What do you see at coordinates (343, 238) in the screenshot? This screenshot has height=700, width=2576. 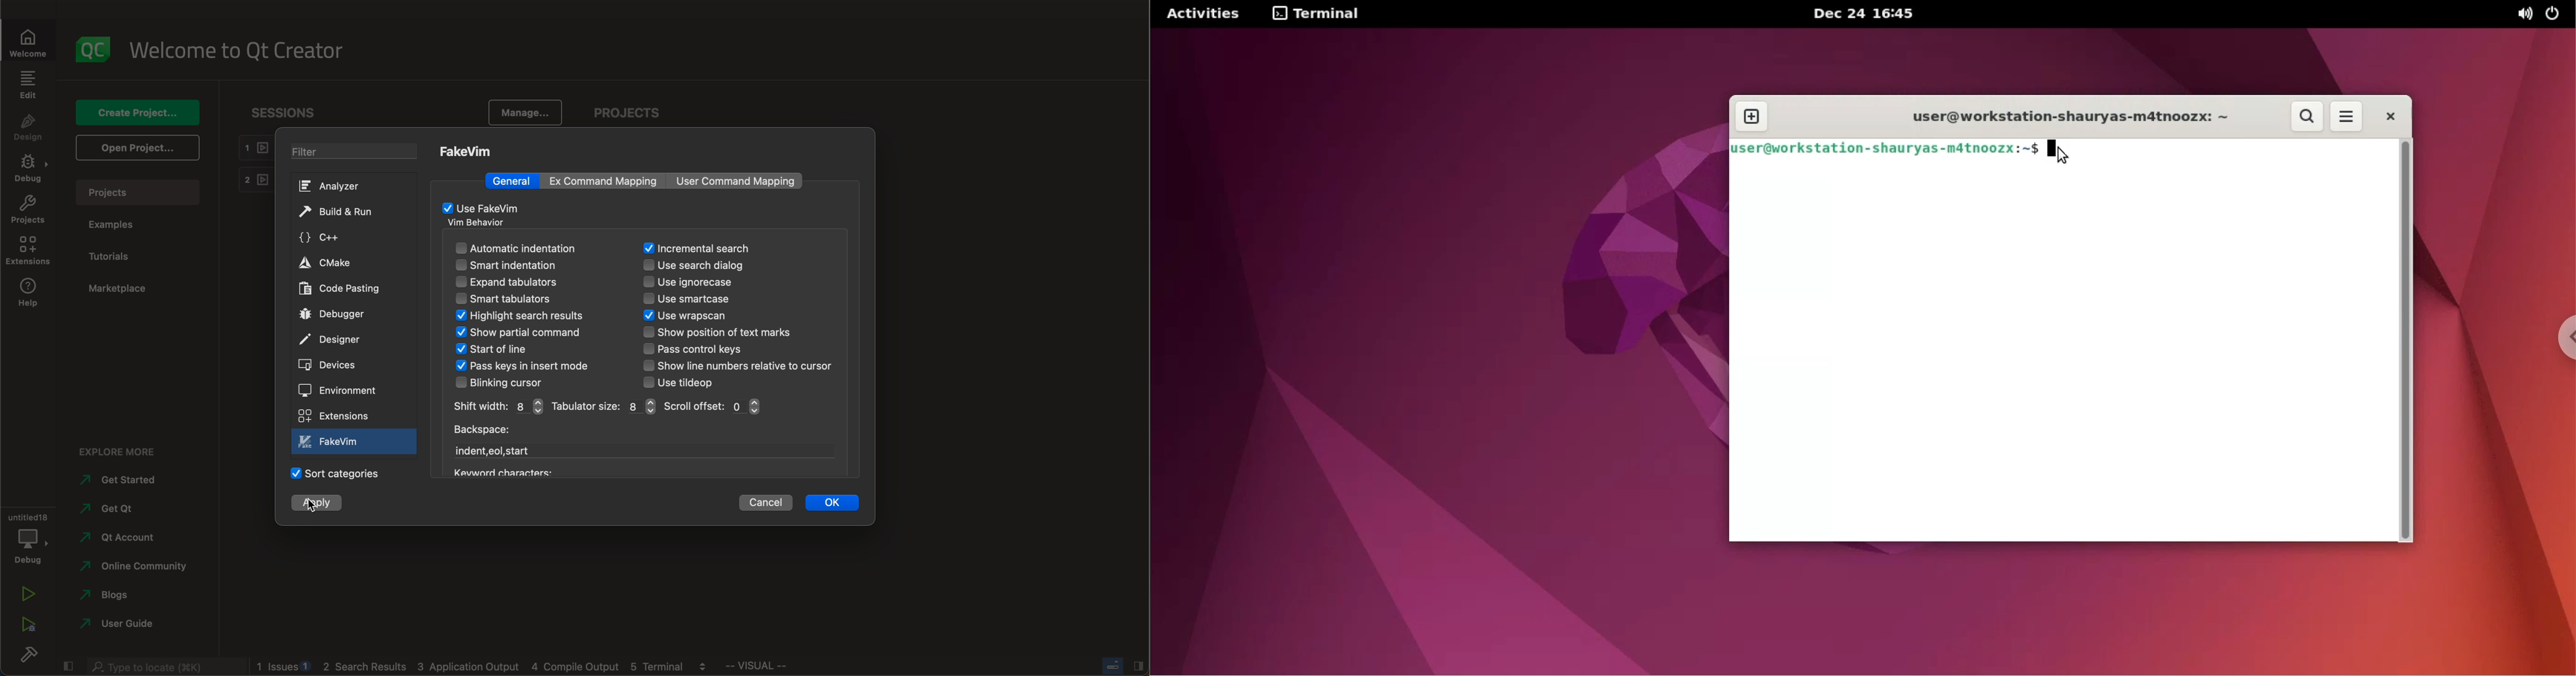 I see `c++` at bounding box center [343, 238].